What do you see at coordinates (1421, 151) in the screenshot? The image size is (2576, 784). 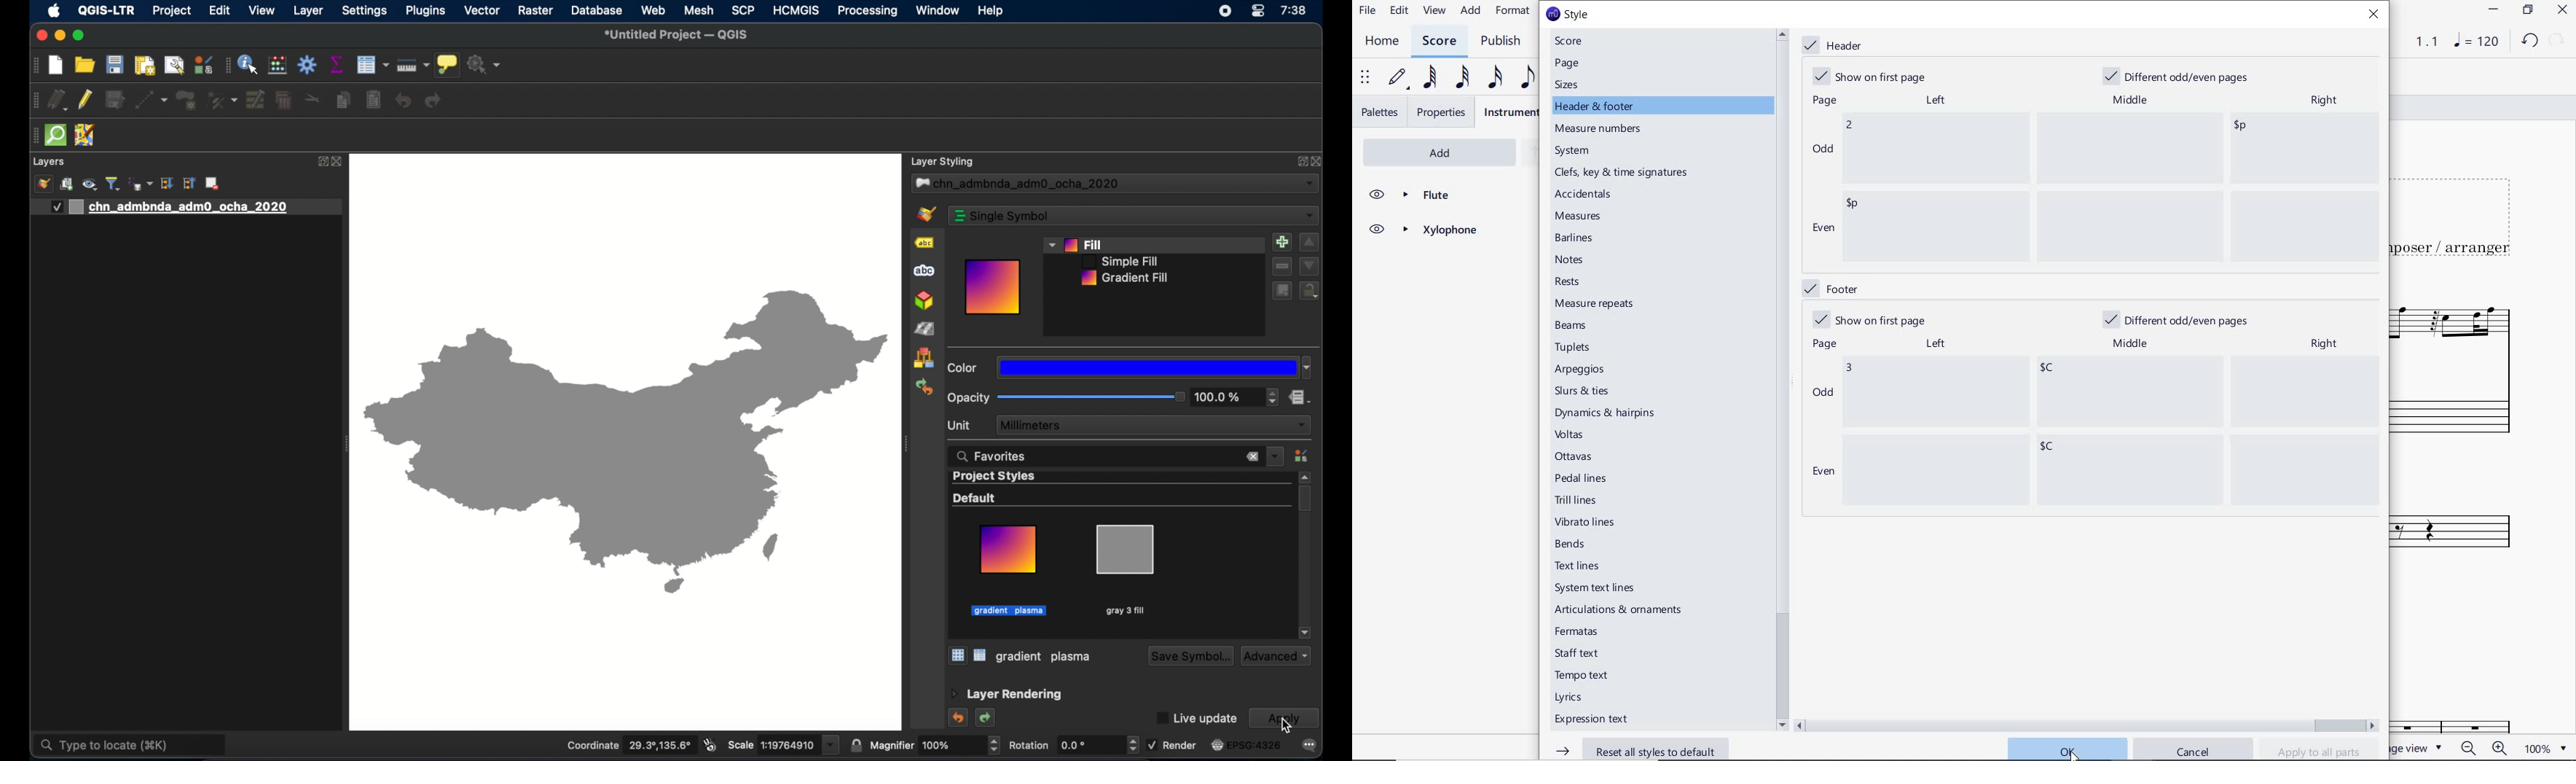 I see `ADD` at bounding box center [1421, 151].